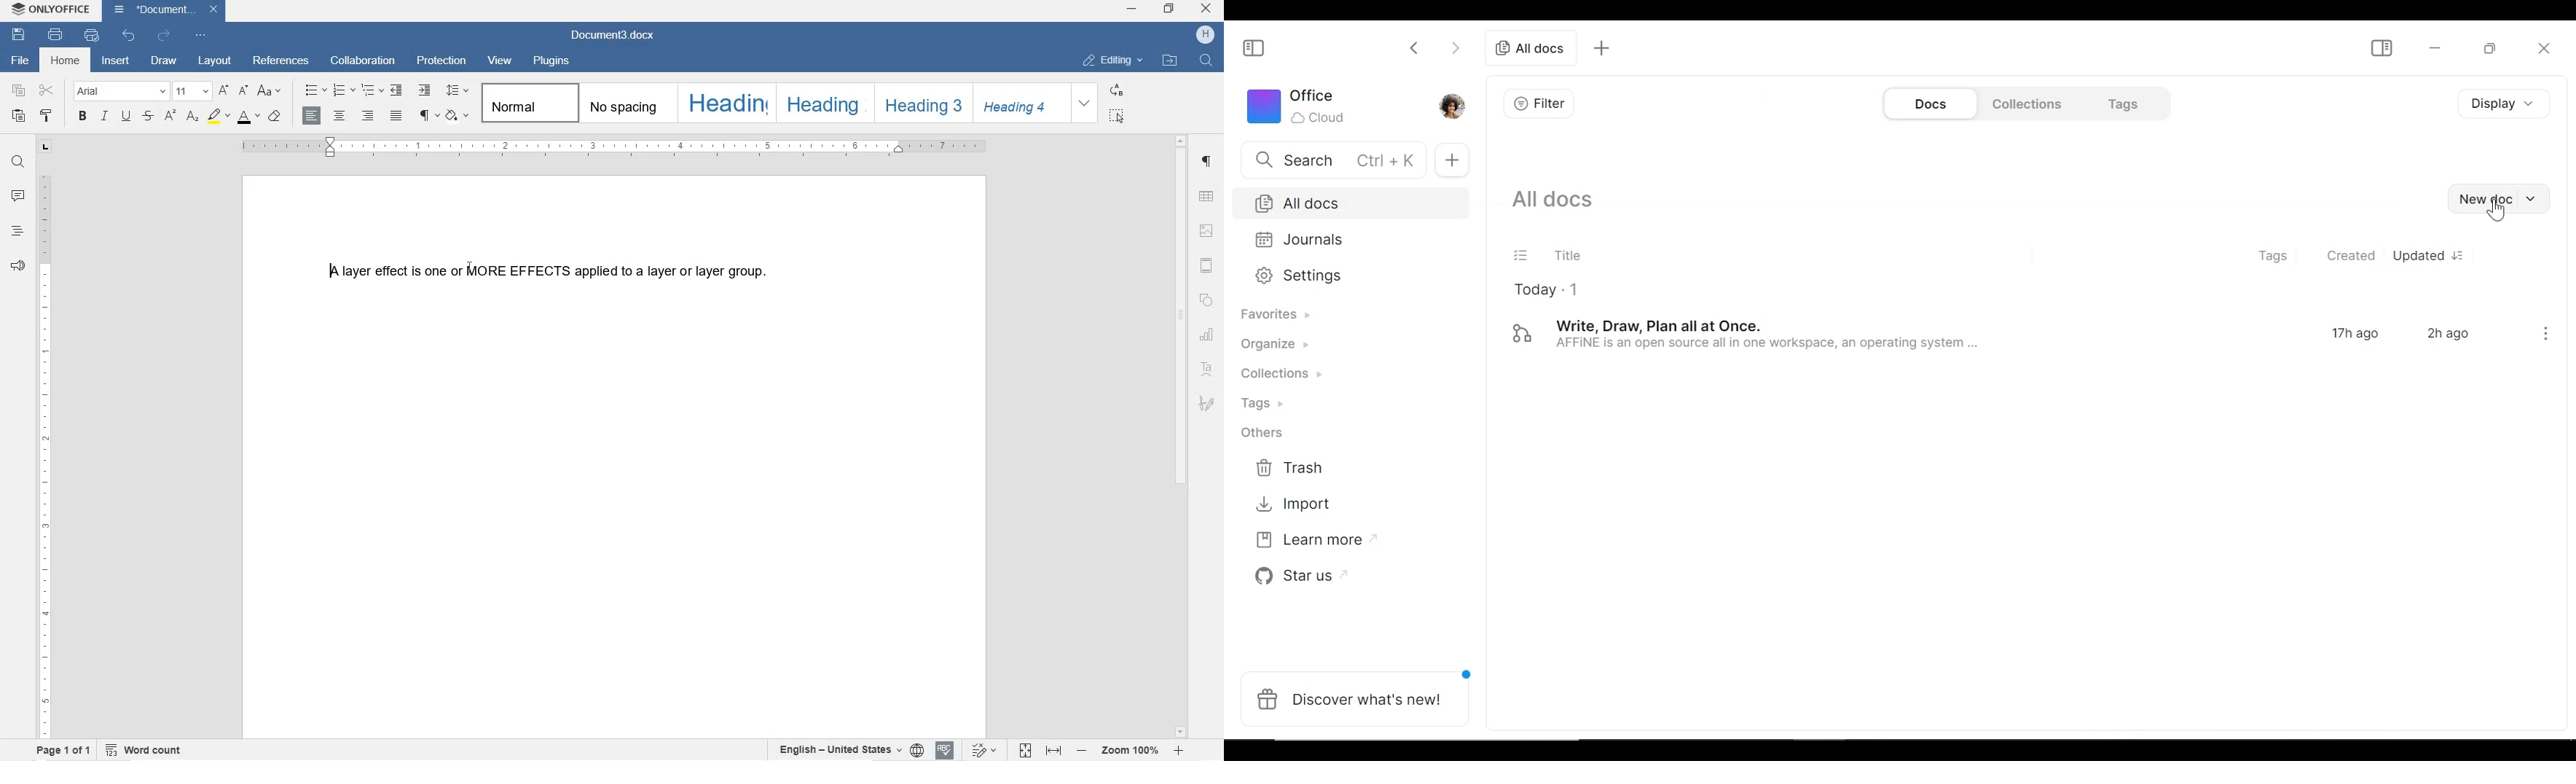 Image resolution: width=2576 pixels, height=784 pixels. Describe the element at coordinates (1043, 752) in the screenshot. I see `FIT TO PAGE/WIDTH` at that location.